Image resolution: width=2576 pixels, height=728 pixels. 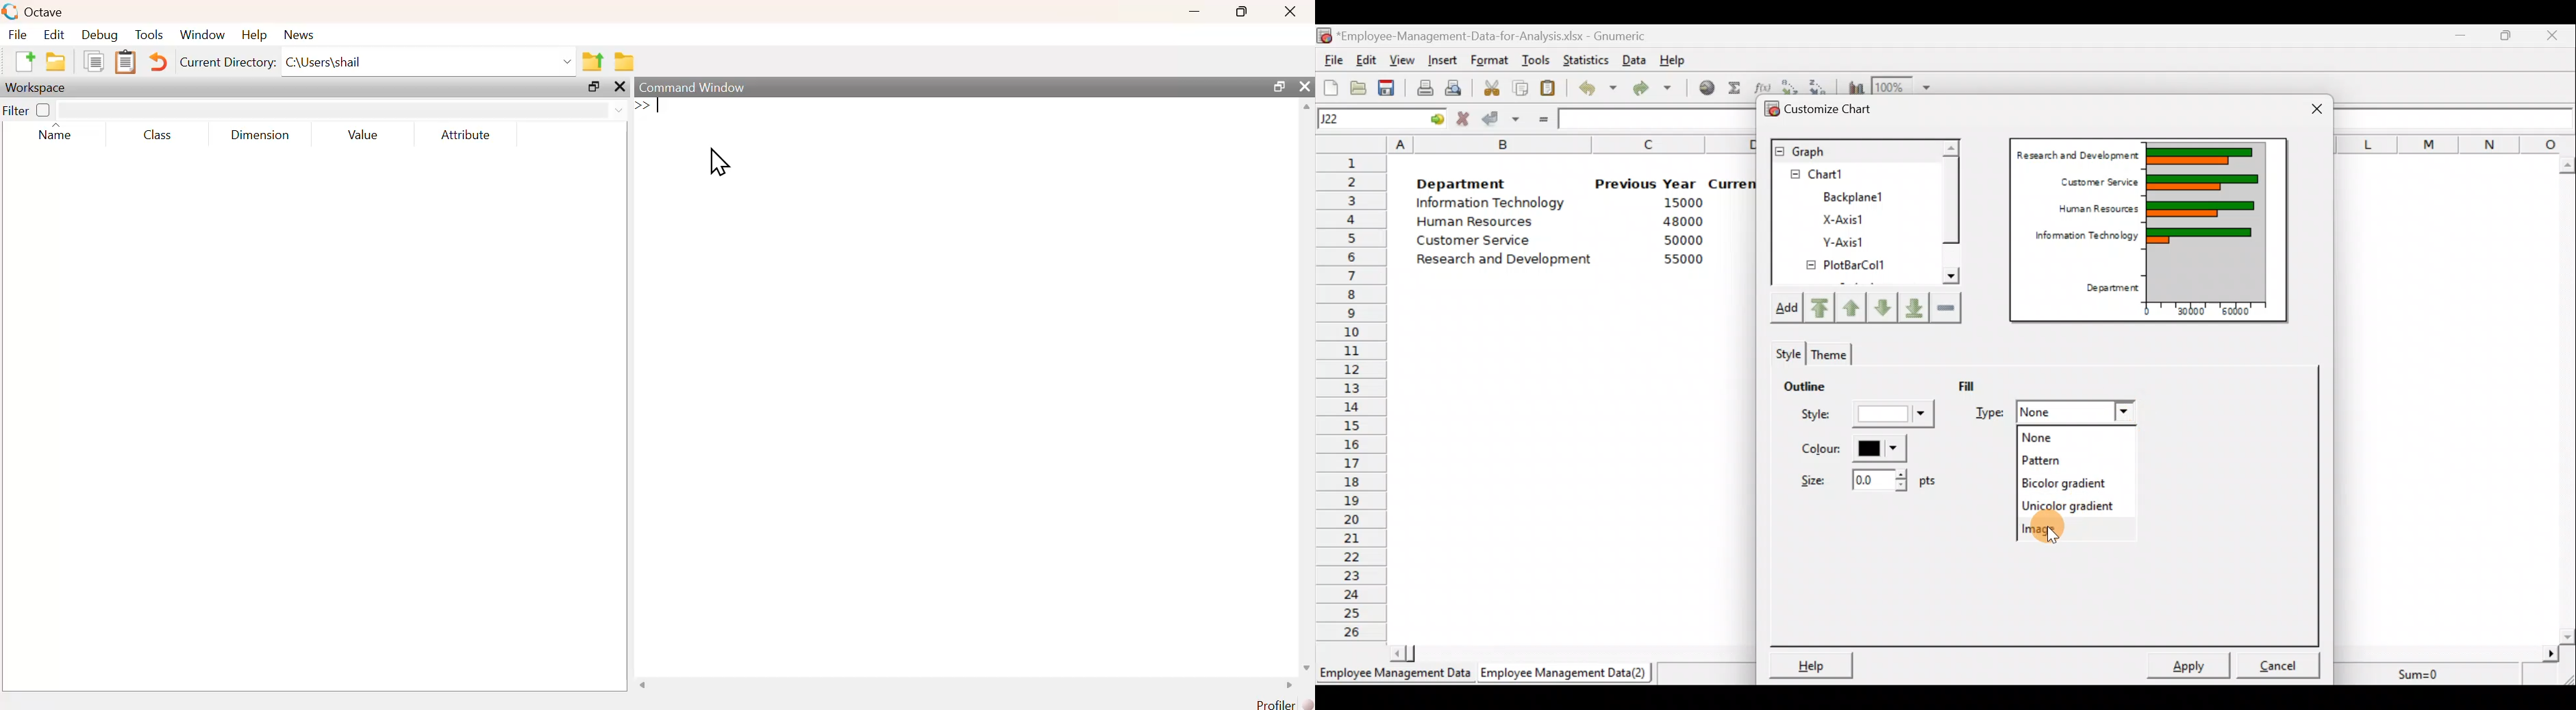 I want to click on Octave, so click(x=47, y=12).